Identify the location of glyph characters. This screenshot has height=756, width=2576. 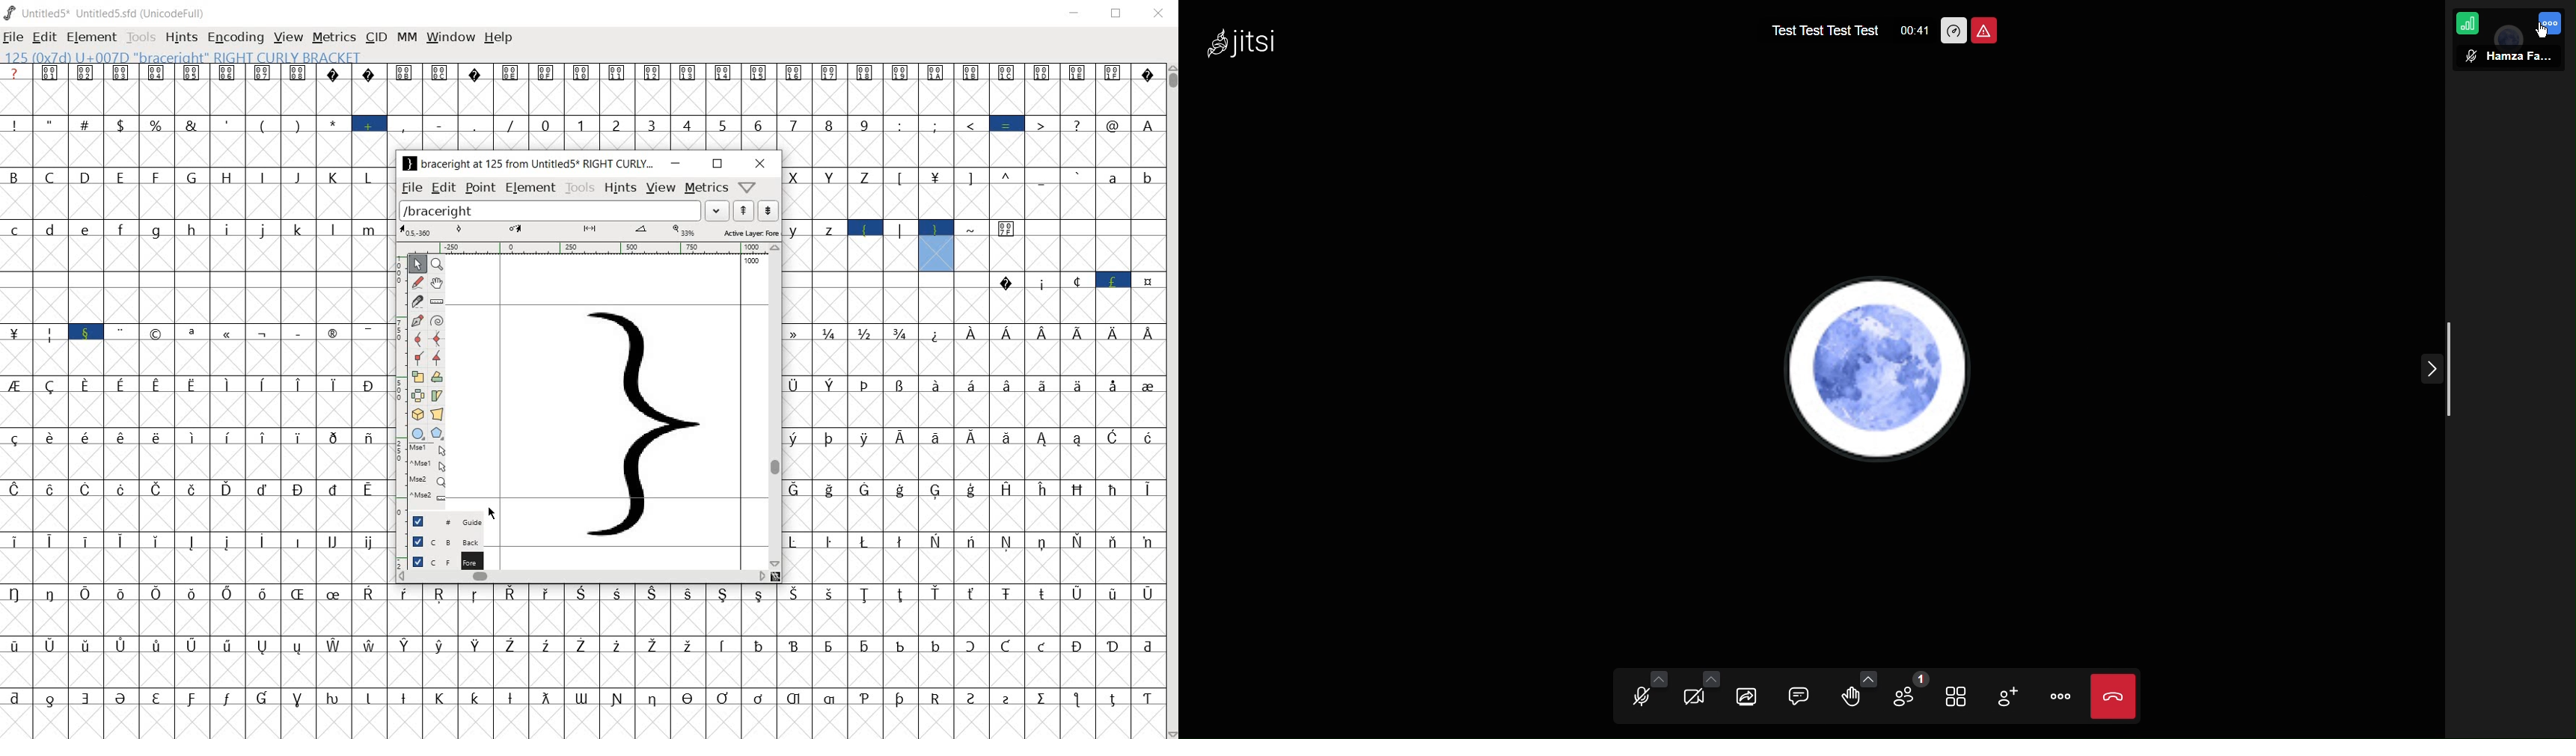
(193, 402).